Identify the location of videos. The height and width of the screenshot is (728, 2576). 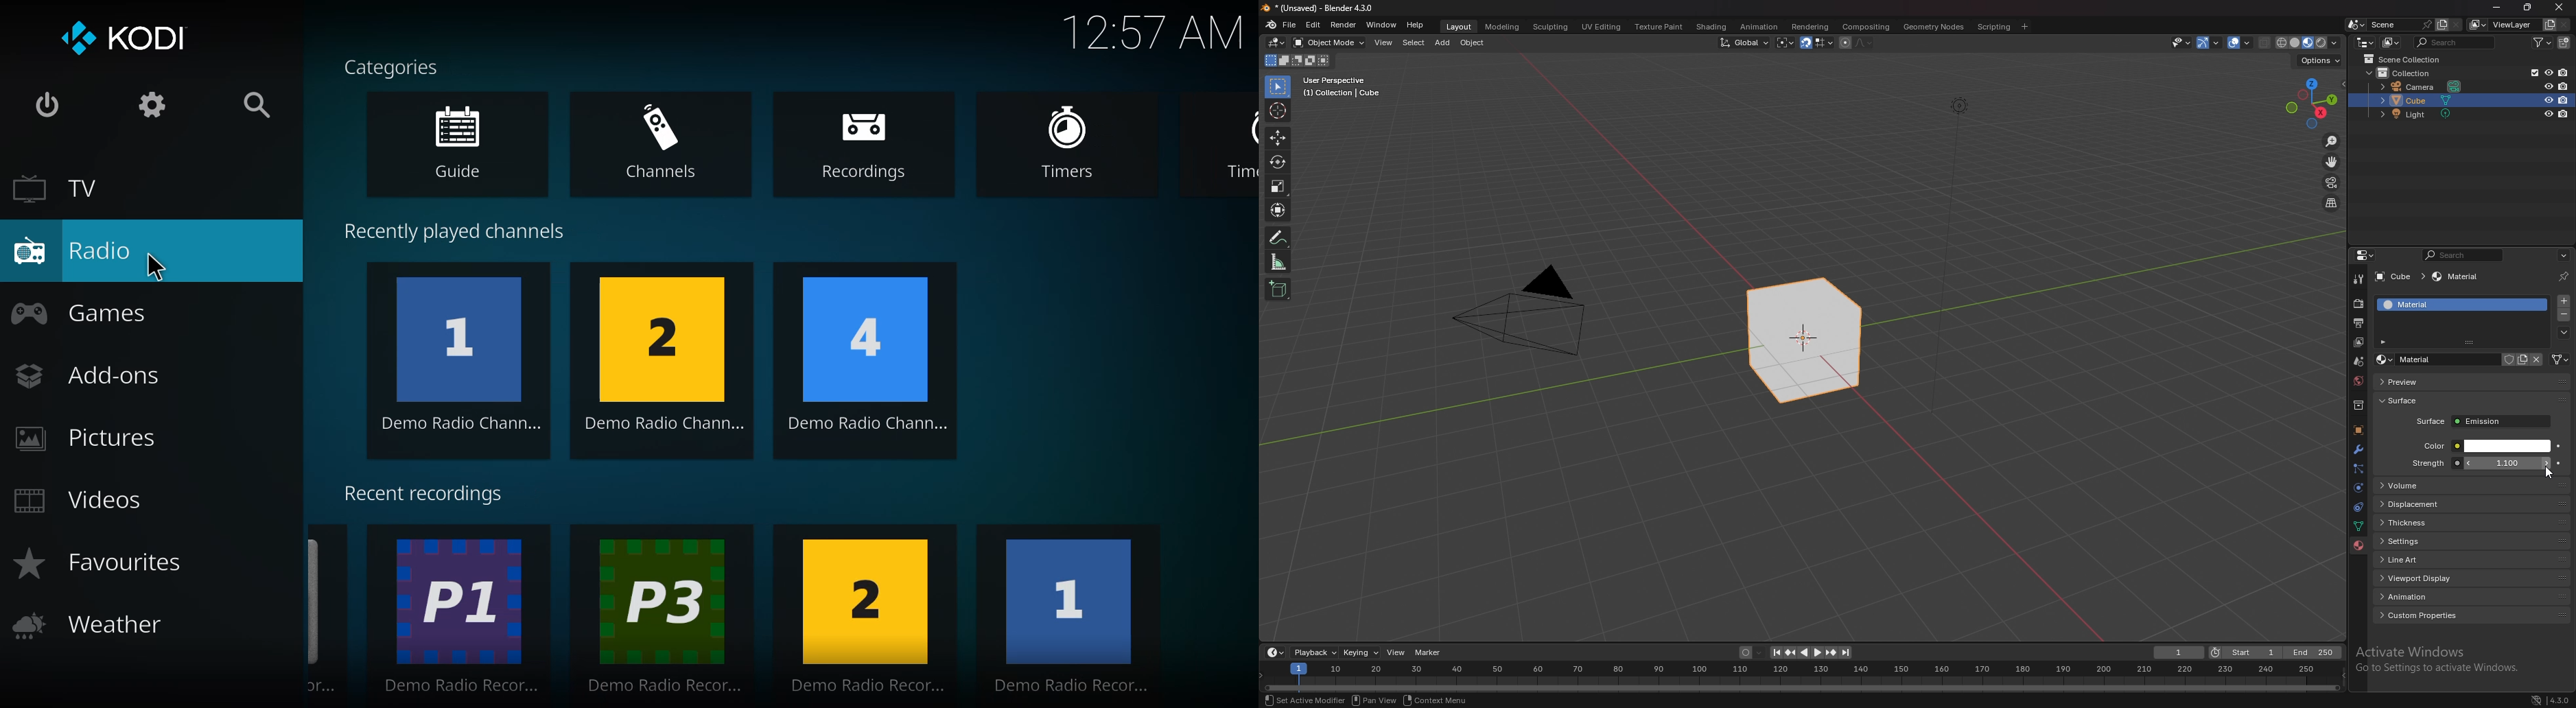
(79, 502).